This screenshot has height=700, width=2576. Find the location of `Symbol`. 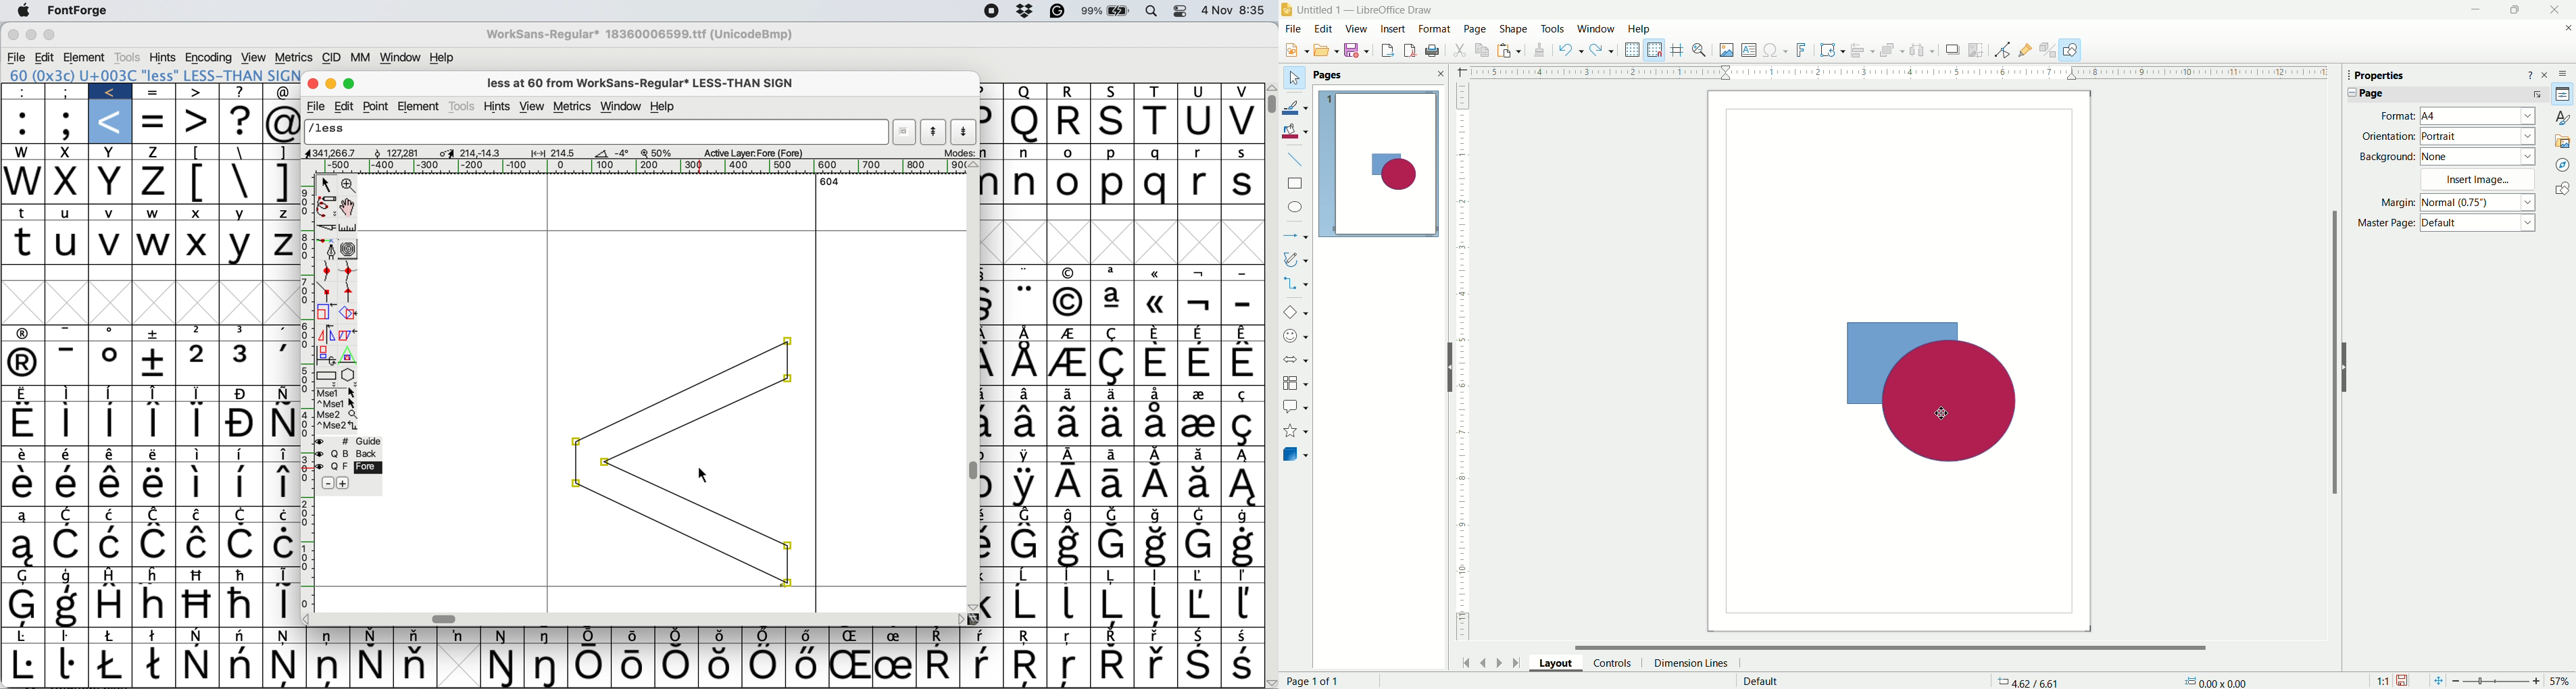

Symbol is located at coordinates (1156, 515).